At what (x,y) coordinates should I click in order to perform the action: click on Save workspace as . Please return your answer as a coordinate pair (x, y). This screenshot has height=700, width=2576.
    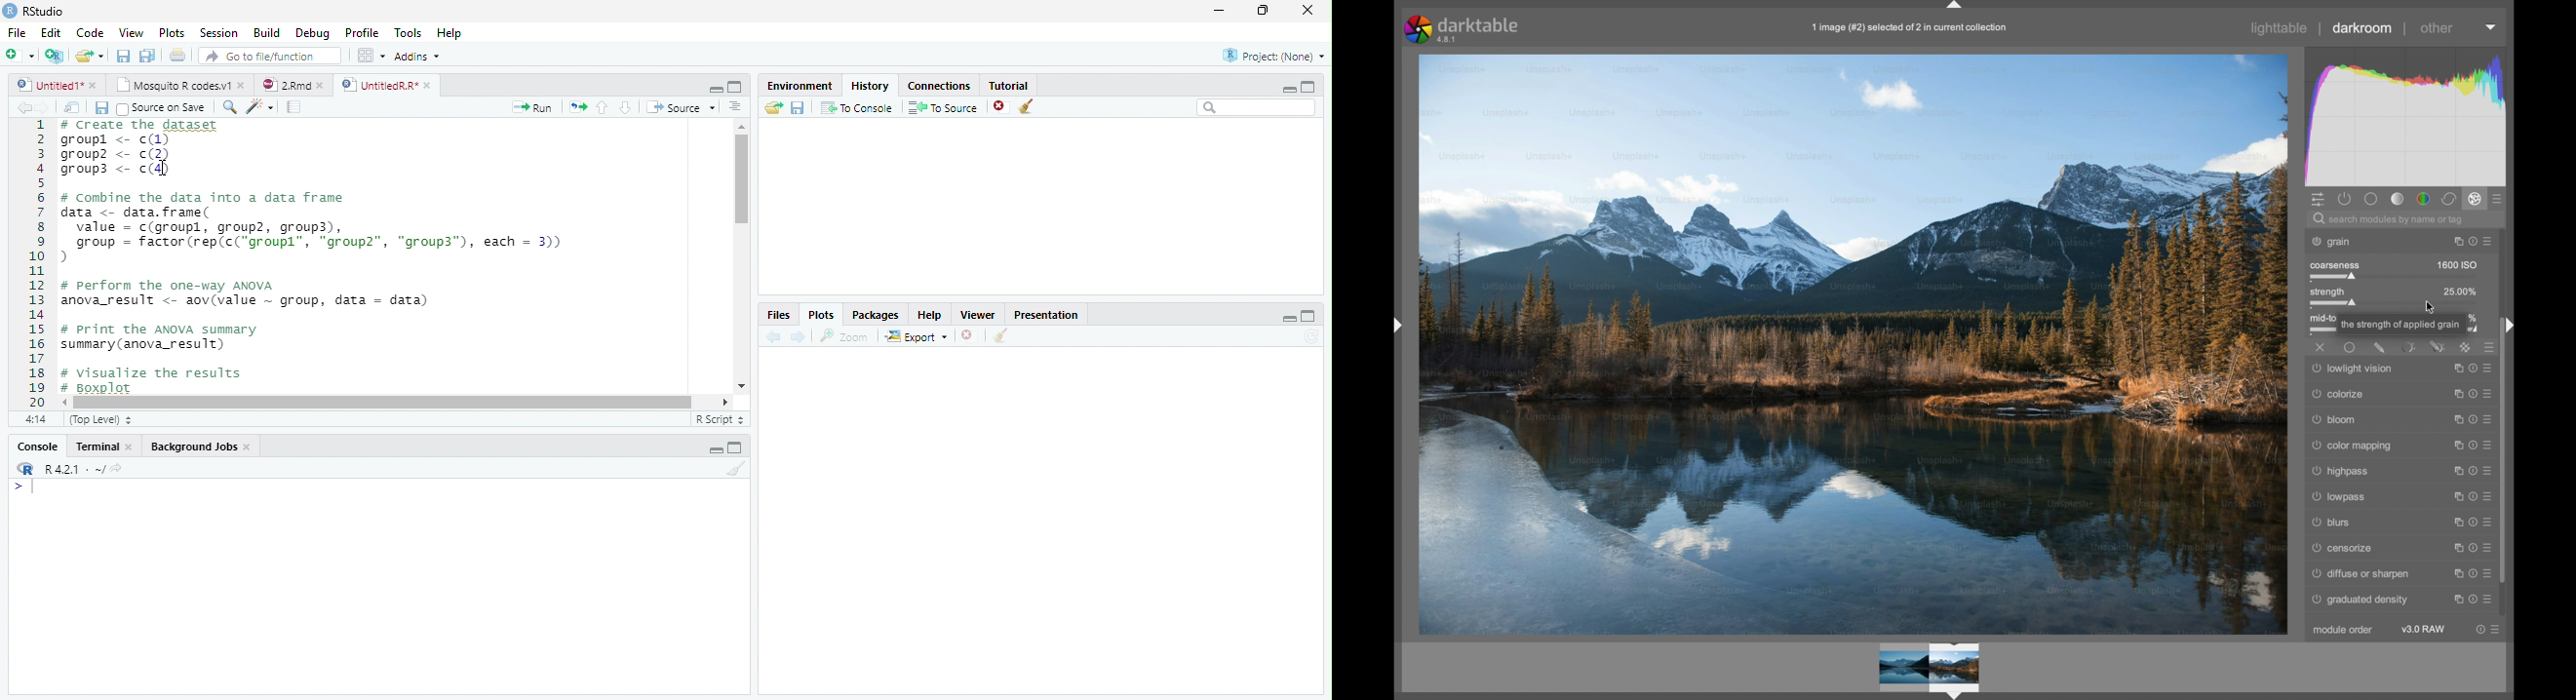
    Looking at the image, I should click on (800, 108).